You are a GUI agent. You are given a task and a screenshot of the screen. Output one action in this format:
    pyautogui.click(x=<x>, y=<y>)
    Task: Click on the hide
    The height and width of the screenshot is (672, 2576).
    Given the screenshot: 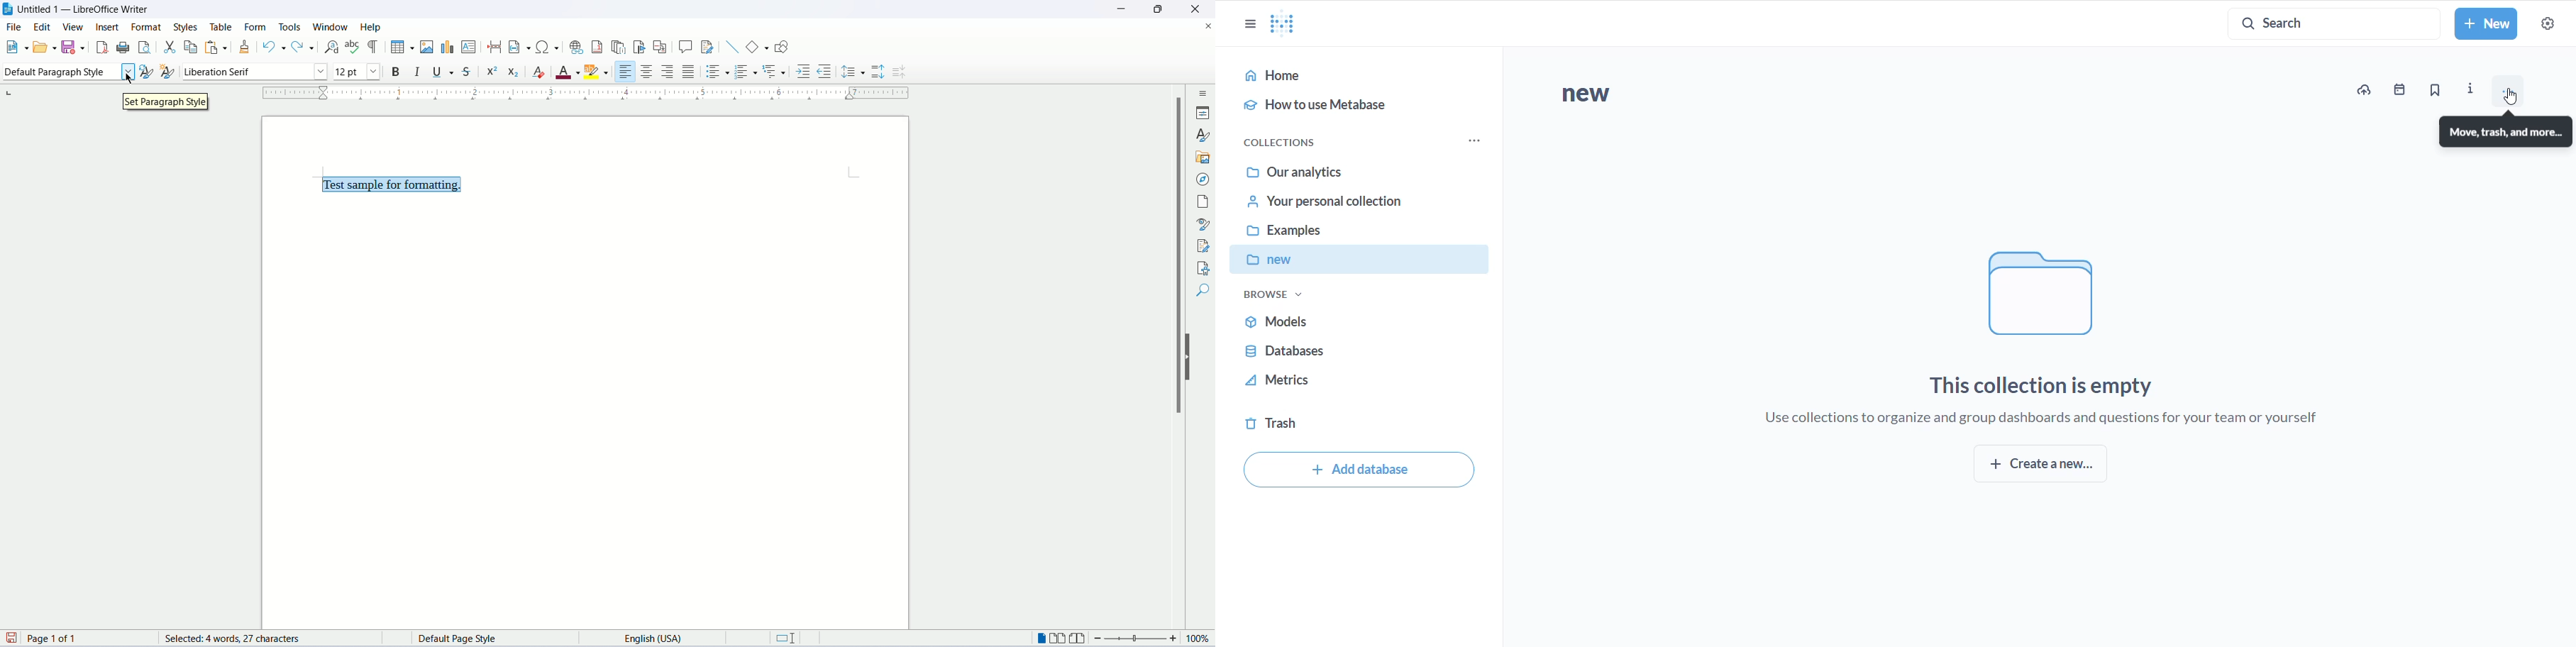 What is the action you would take?
    pyautogui.click(x=1190, y=358)
    